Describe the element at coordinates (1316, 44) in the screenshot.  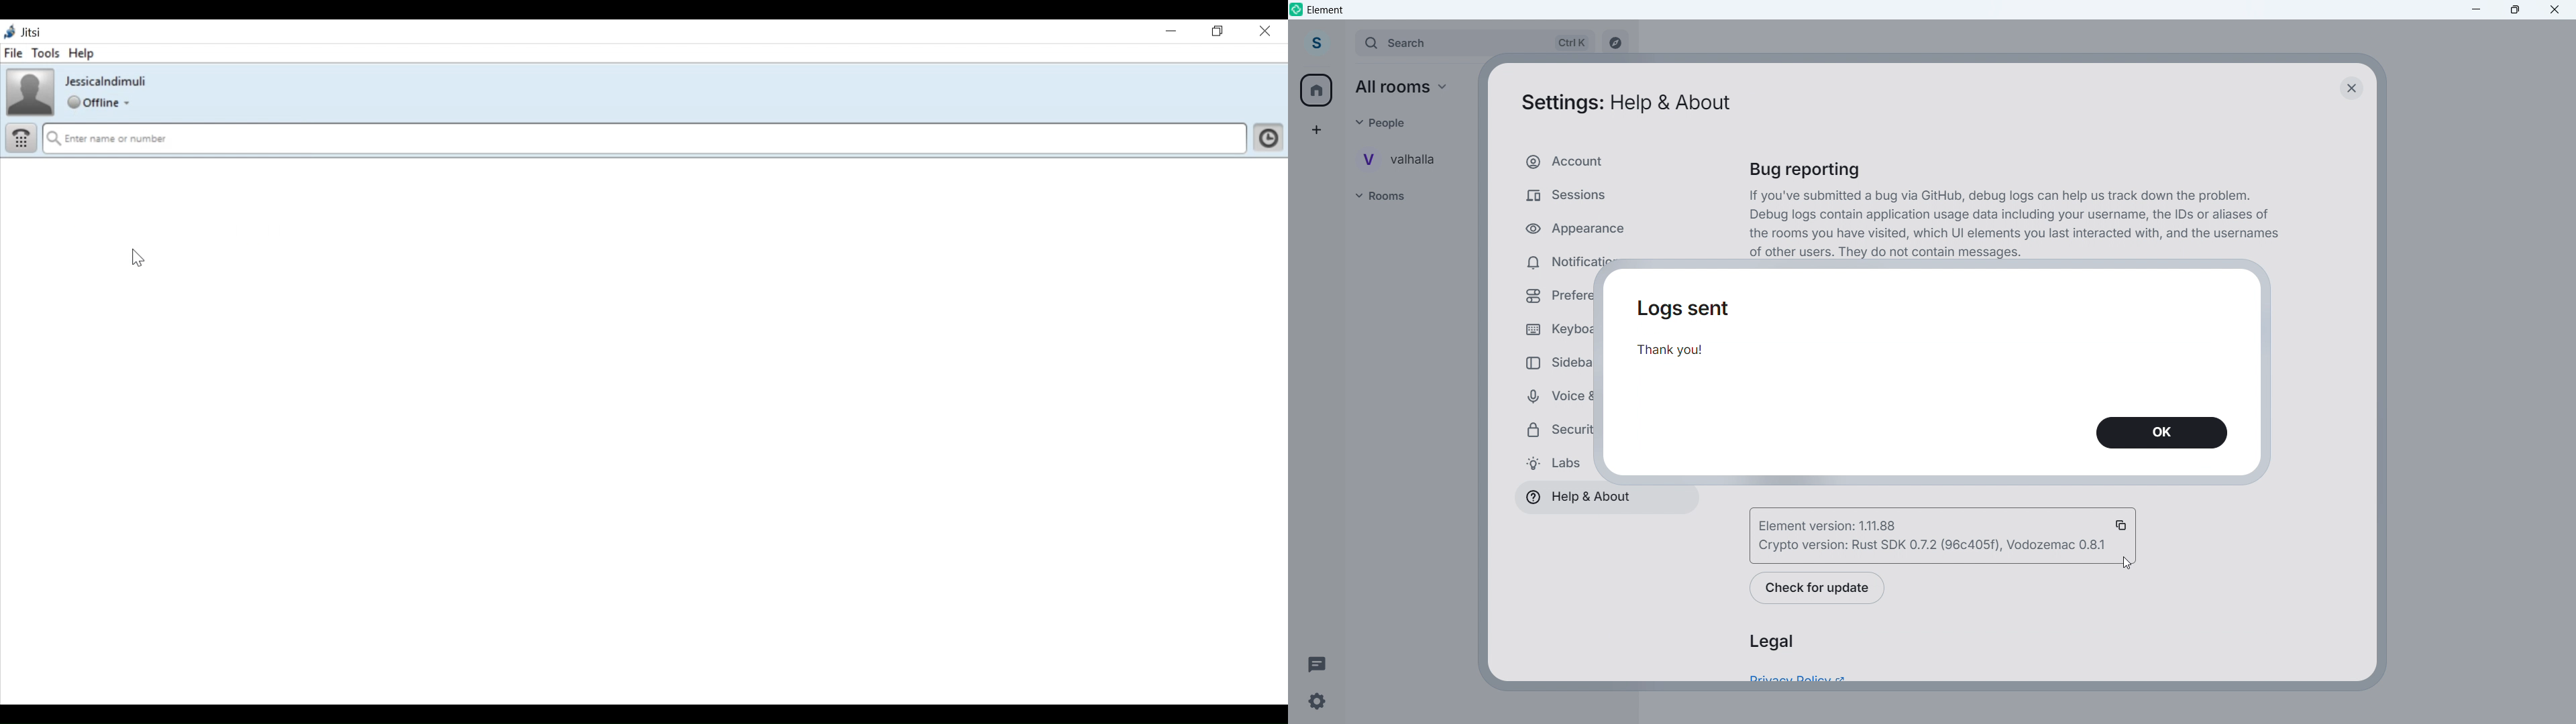
I see `Account ` at that location.